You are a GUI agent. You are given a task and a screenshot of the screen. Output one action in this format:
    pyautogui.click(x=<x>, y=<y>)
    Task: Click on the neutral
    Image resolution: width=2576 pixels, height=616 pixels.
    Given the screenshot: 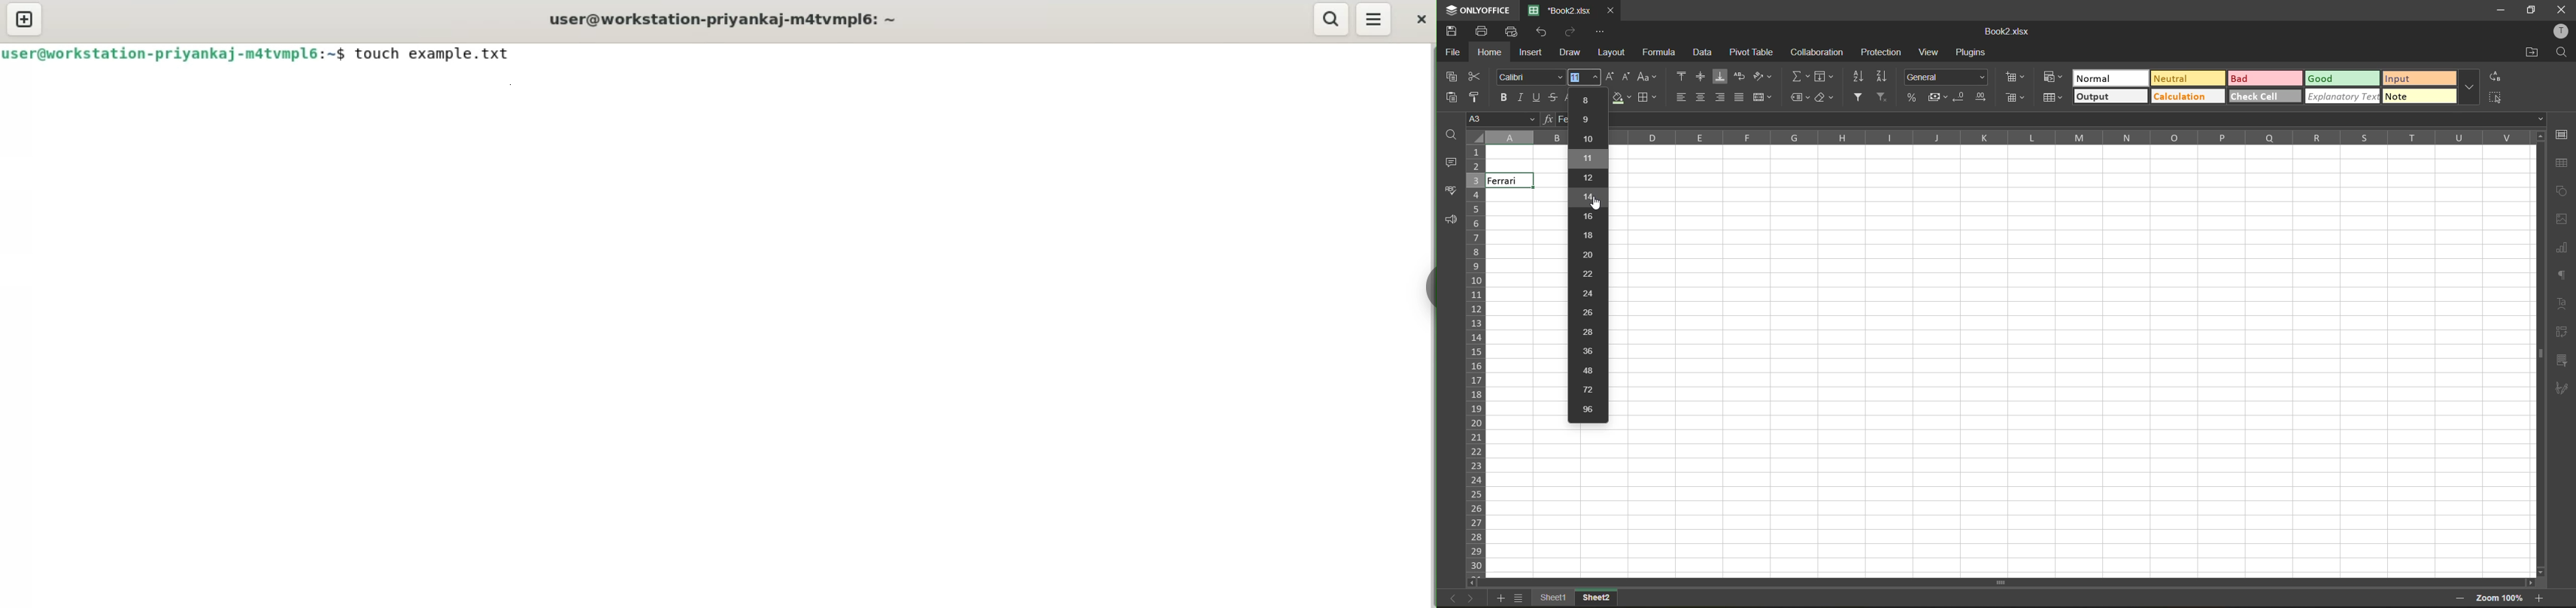 What is the action you would take?
    pyautogui.click(x=2188, y=78)
    